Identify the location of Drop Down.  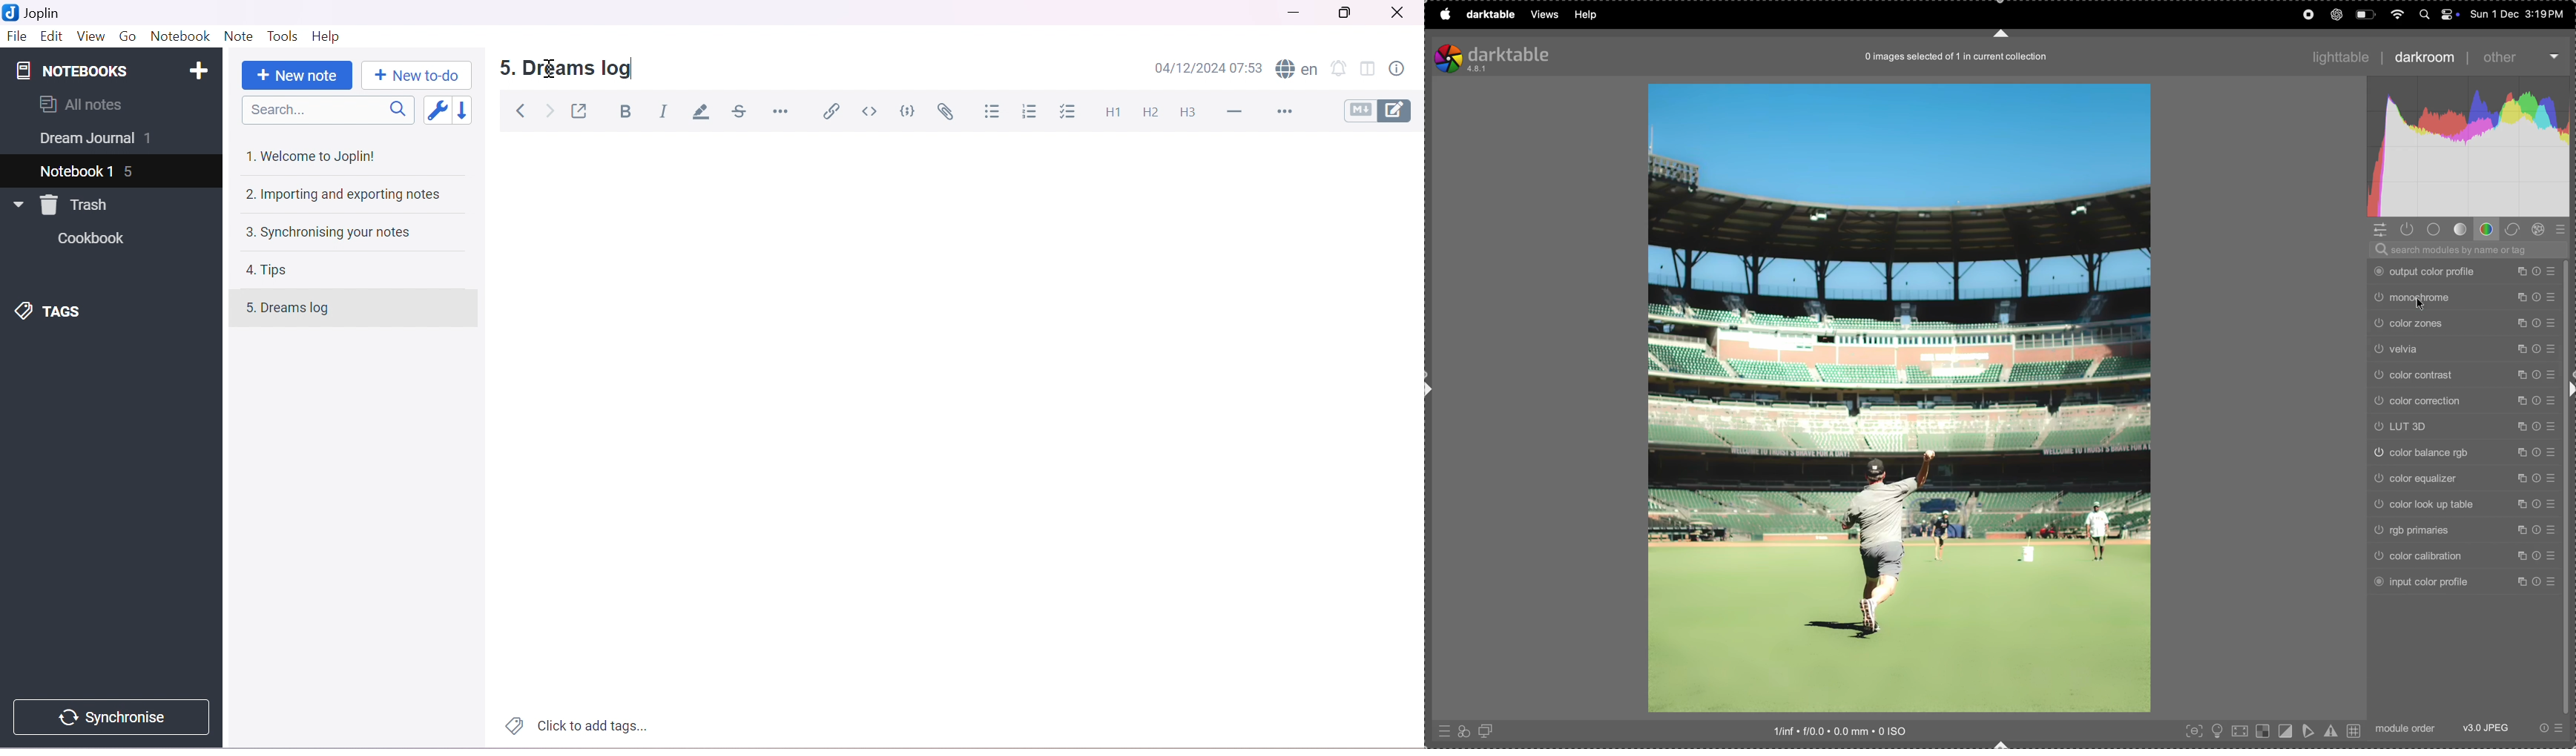
(15, 205).